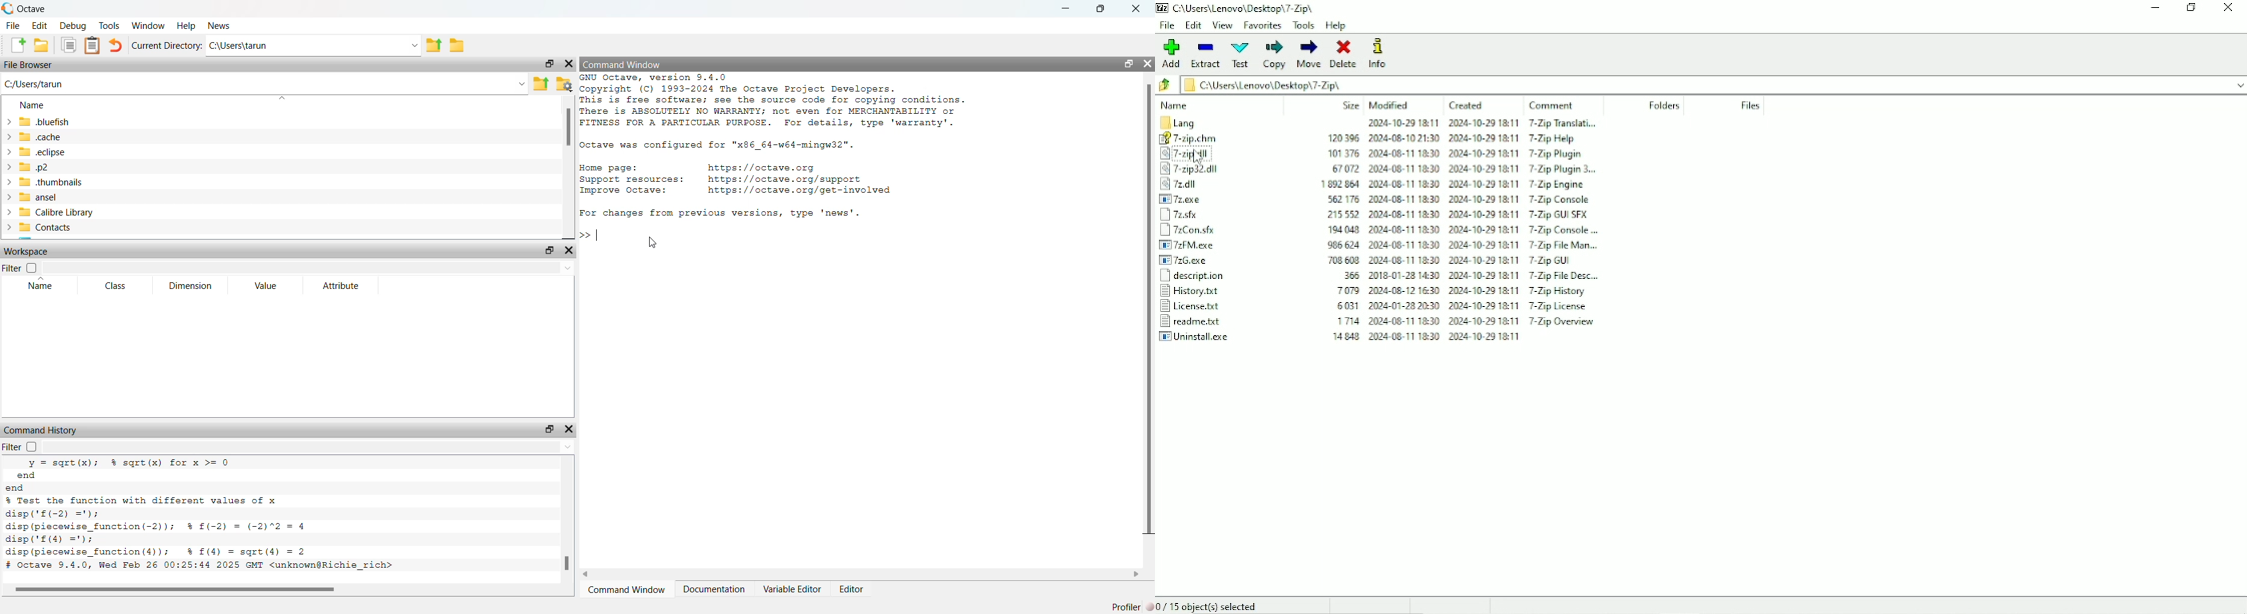 The width and height of the screenshot is (2268, 616). I want to click on Size, so click(1351, 105).